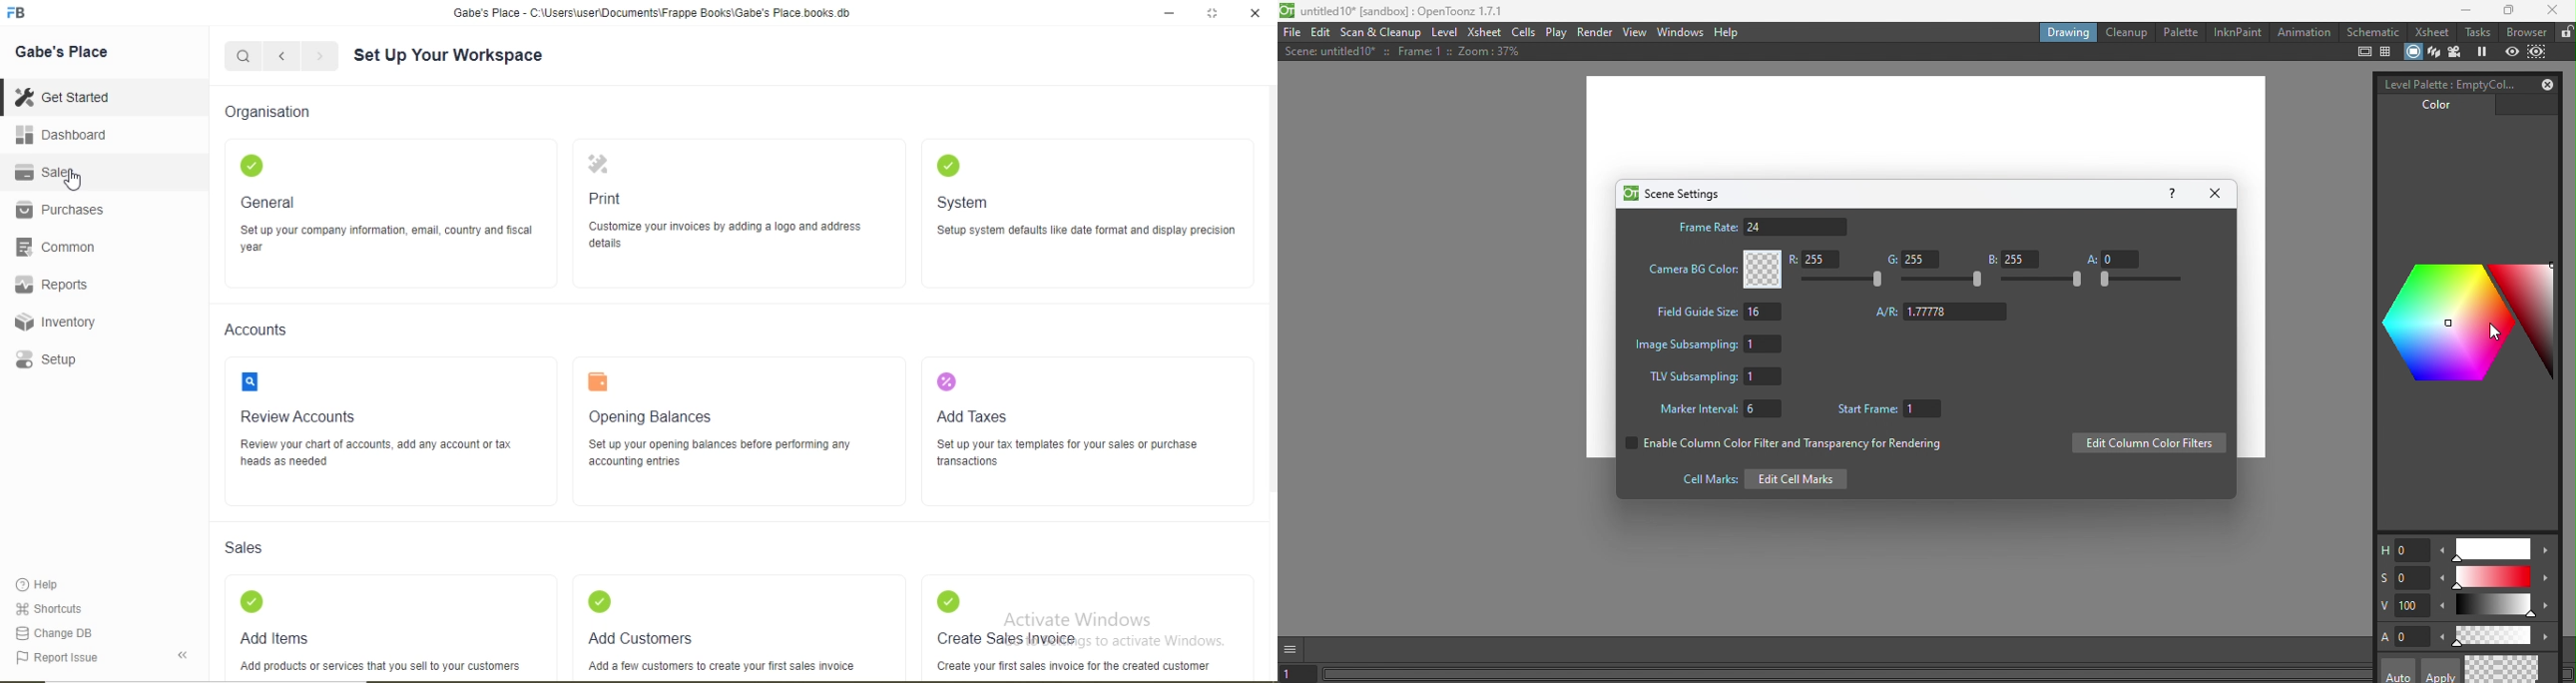  Describe the element at coordinates (943, 601) in the screenshot. I see `tick` at that location.